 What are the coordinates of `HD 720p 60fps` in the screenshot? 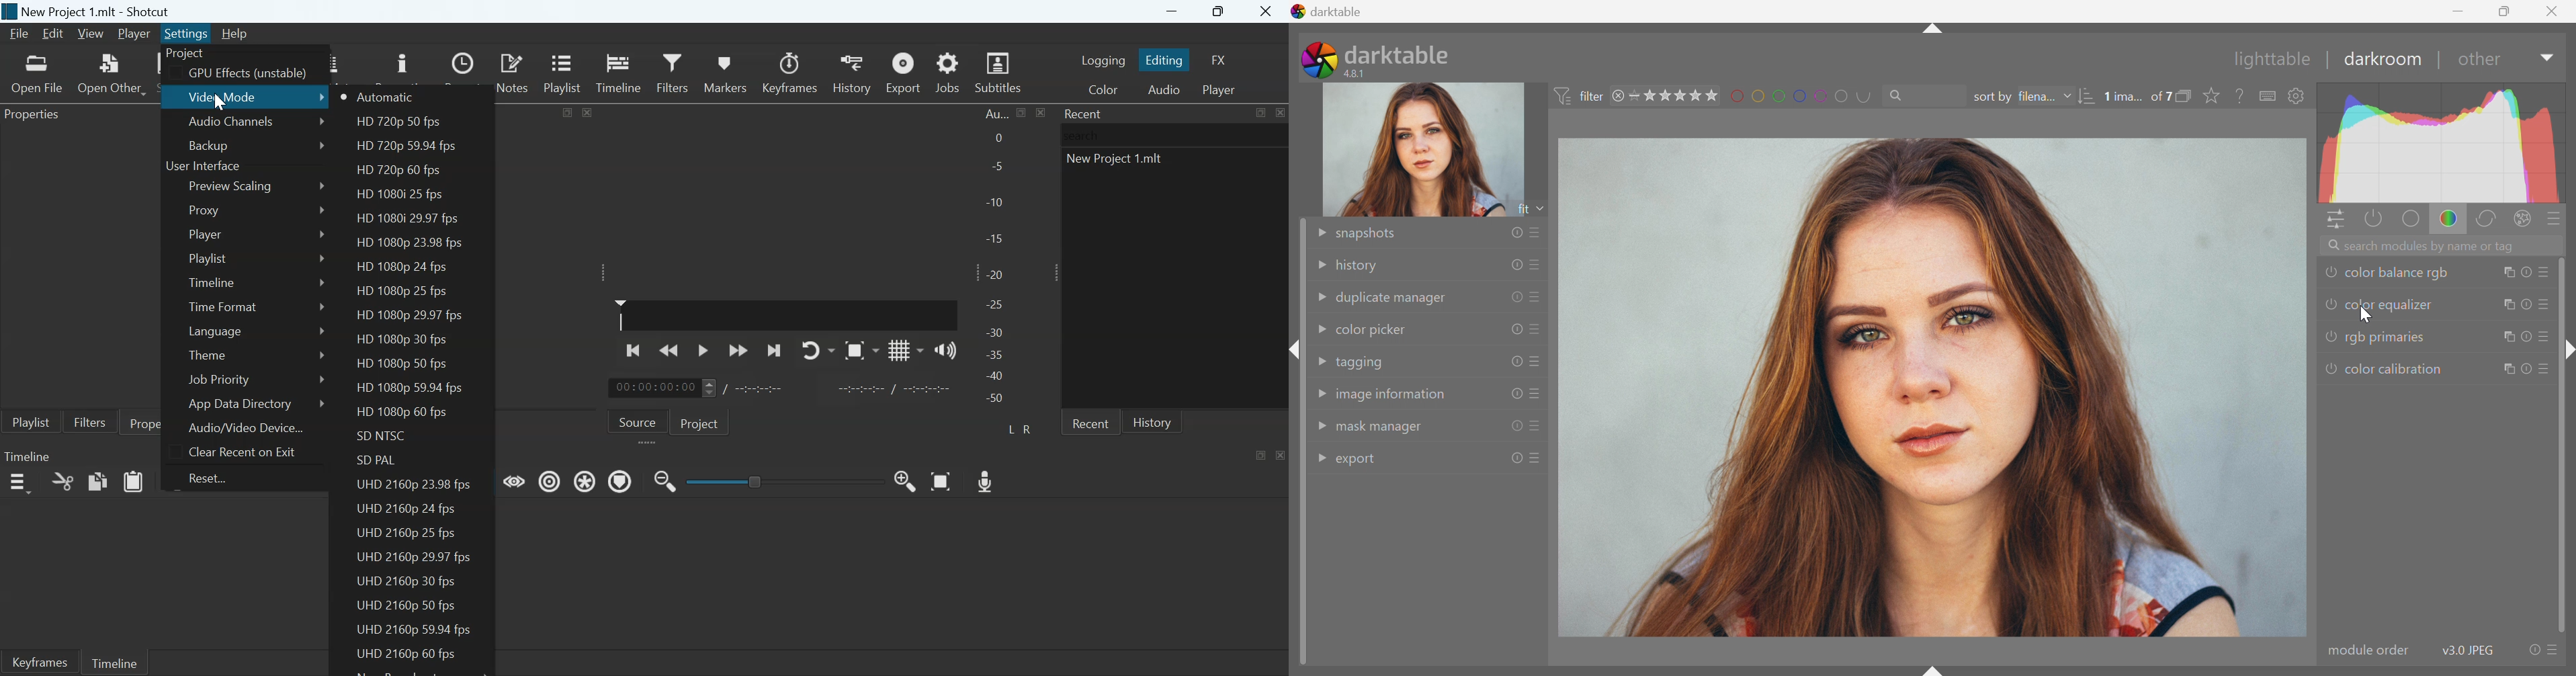 It's located at (398, 171).